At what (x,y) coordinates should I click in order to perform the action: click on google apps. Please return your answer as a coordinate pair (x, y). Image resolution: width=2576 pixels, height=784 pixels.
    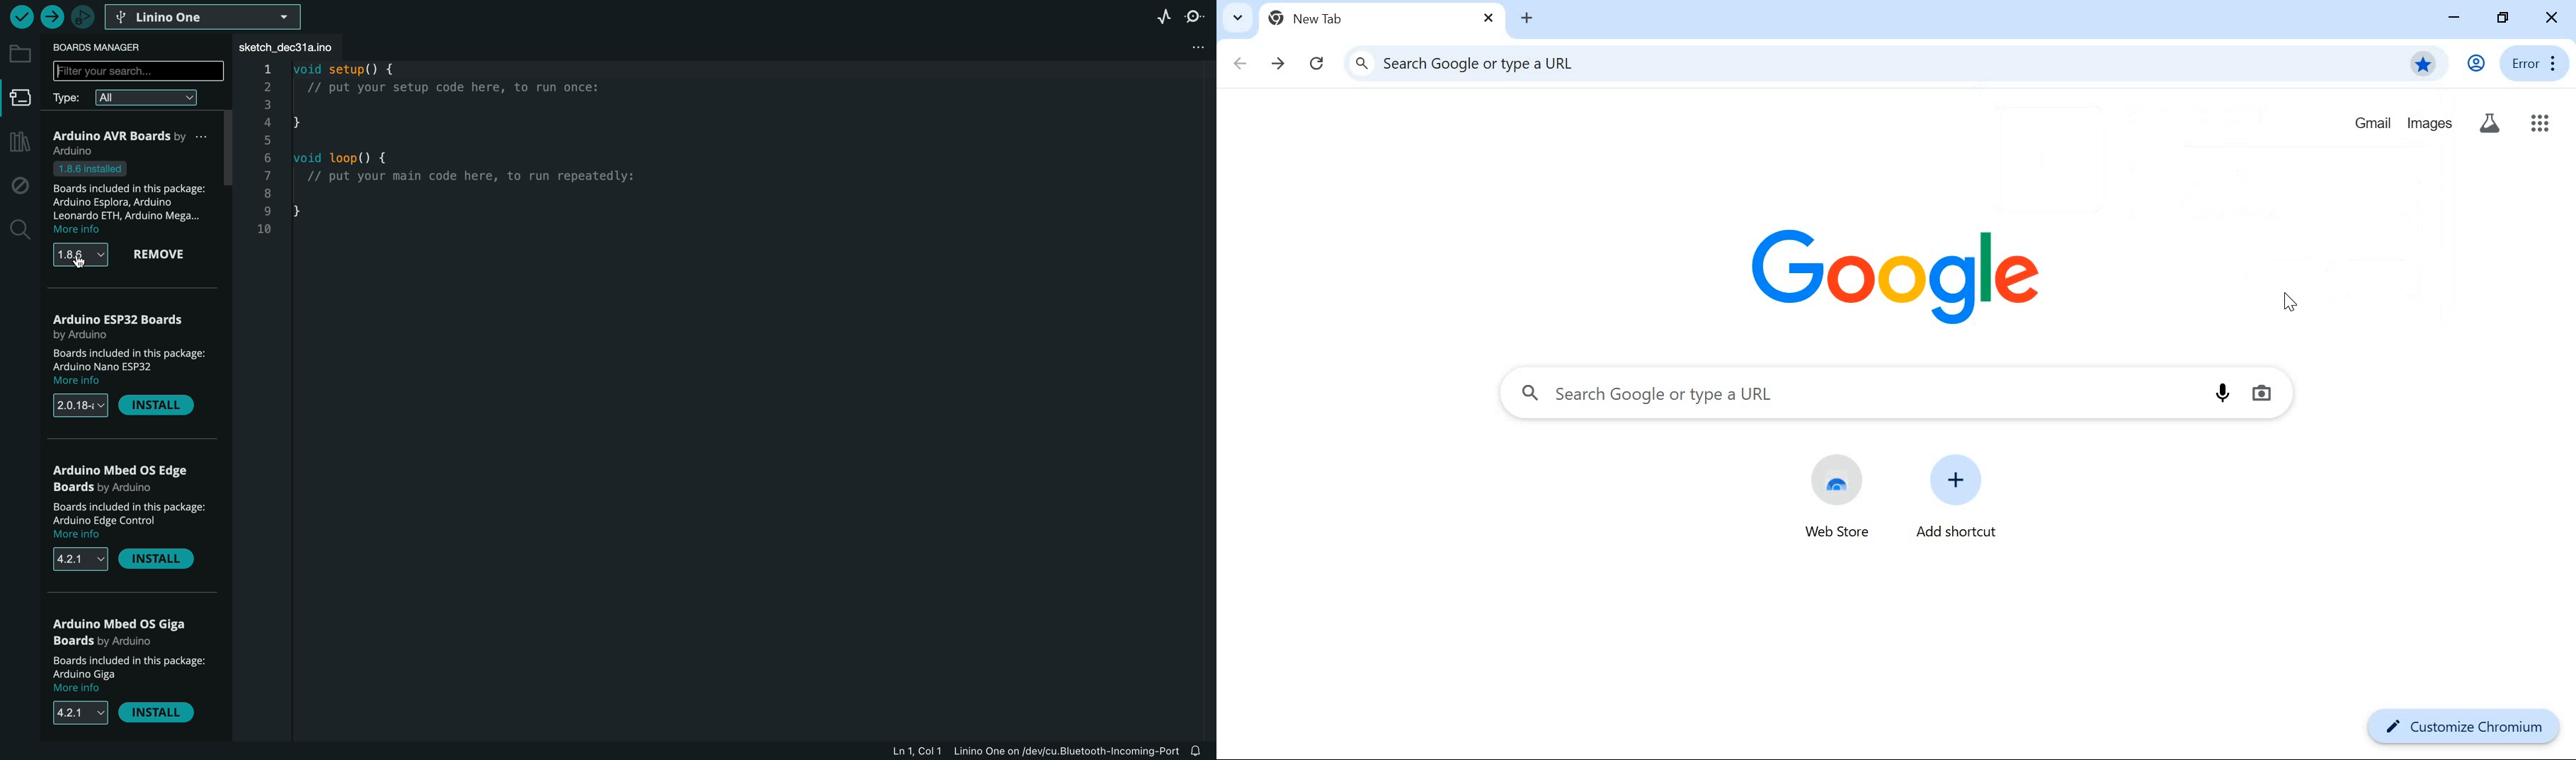
    Looking at the image, I should click on (2540, 124).